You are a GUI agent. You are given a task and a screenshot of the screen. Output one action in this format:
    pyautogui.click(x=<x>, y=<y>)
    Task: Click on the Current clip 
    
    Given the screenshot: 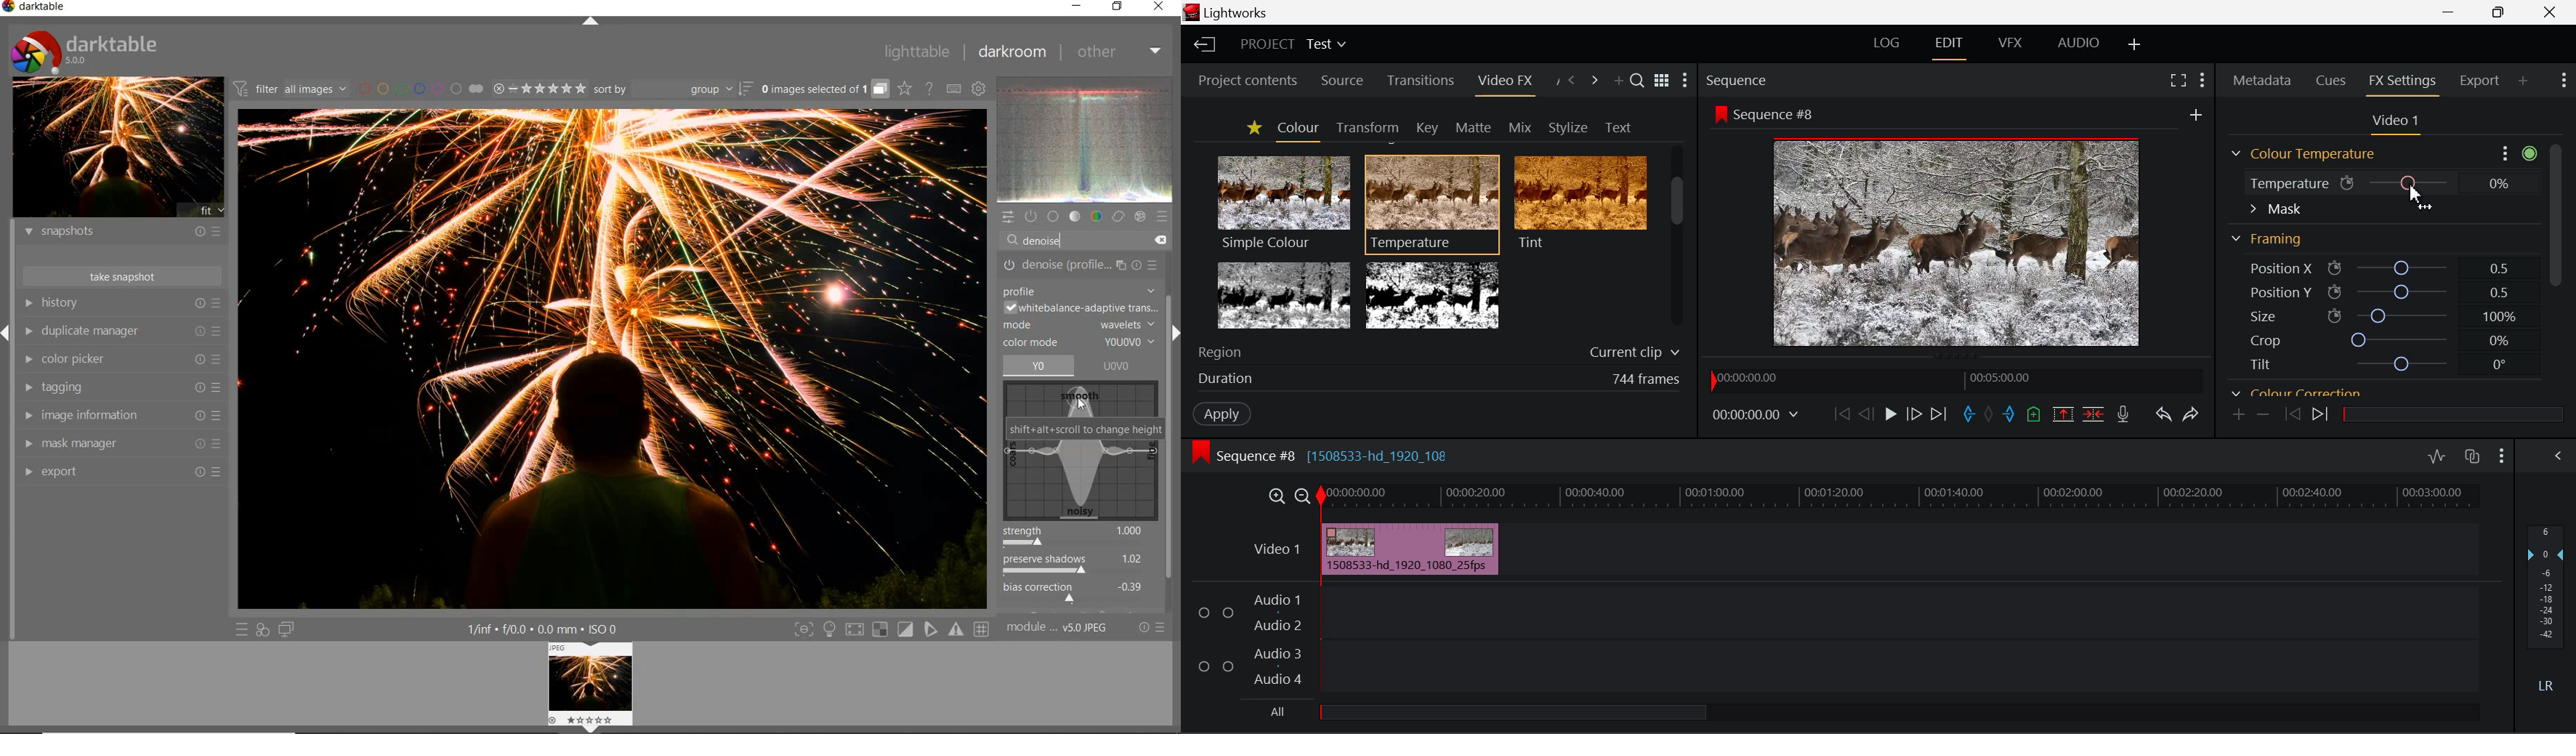 What is the action you would take?
    pyautogui.click(x=1632, y=353)
    